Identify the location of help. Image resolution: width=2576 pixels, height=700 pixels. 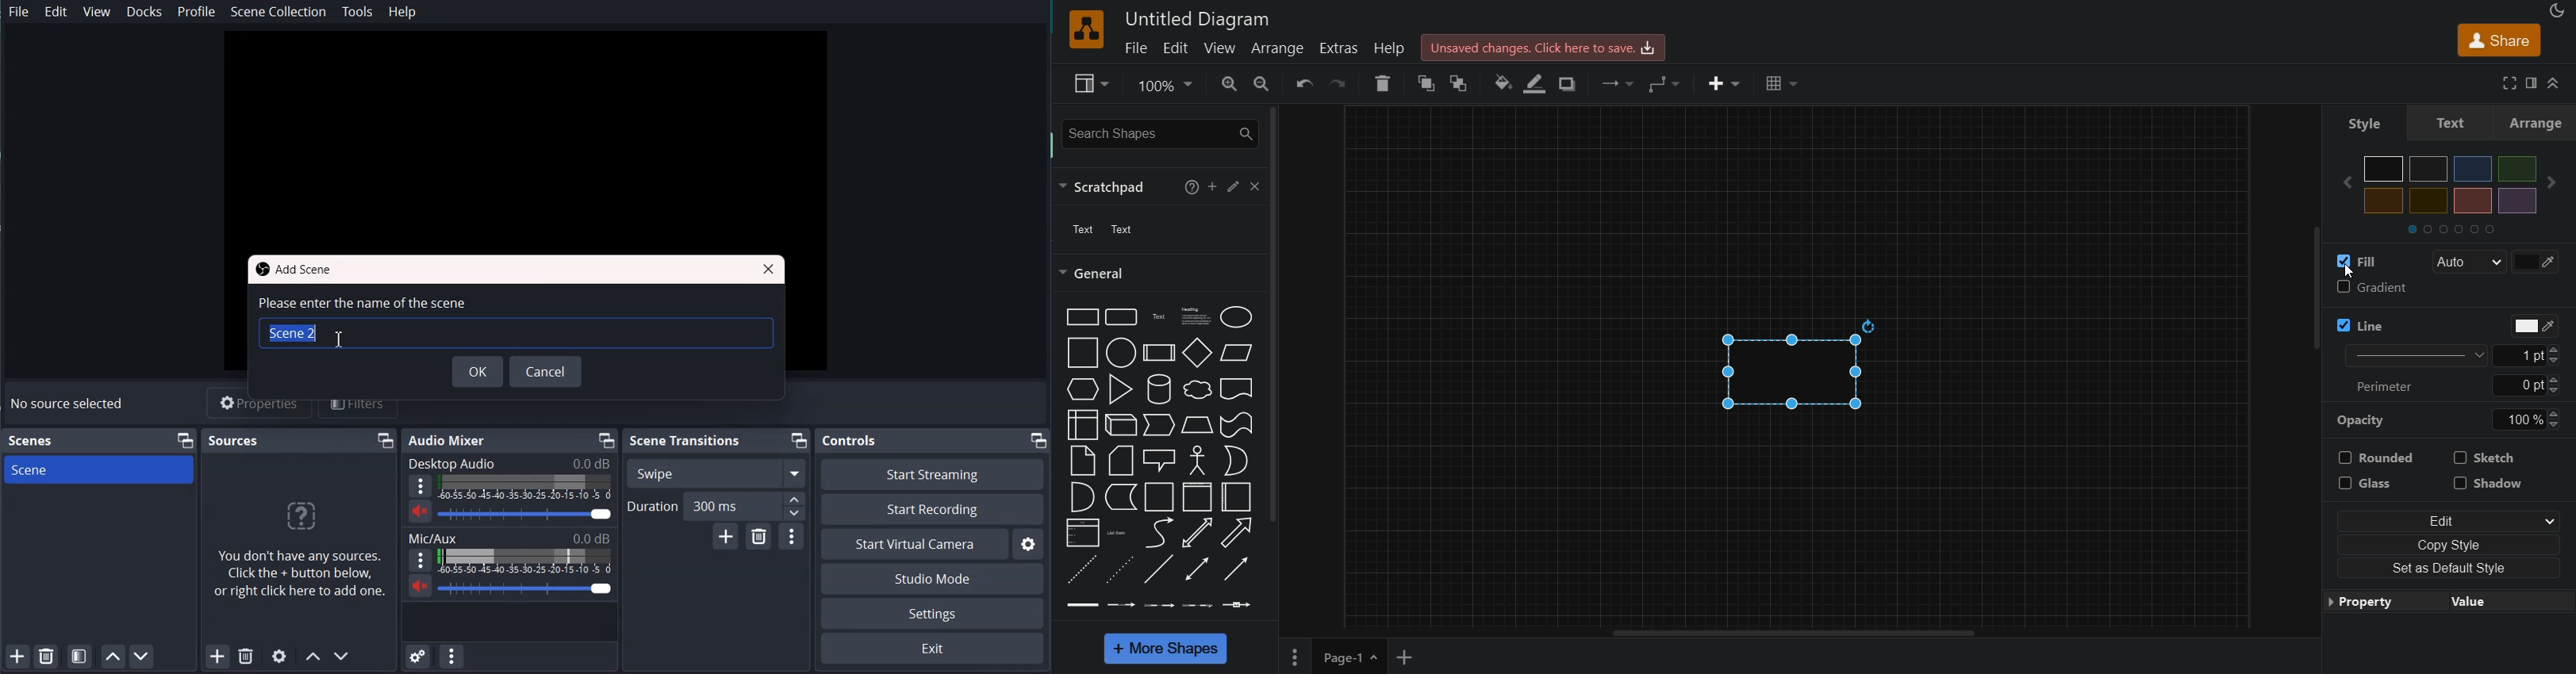
(1381, 84).